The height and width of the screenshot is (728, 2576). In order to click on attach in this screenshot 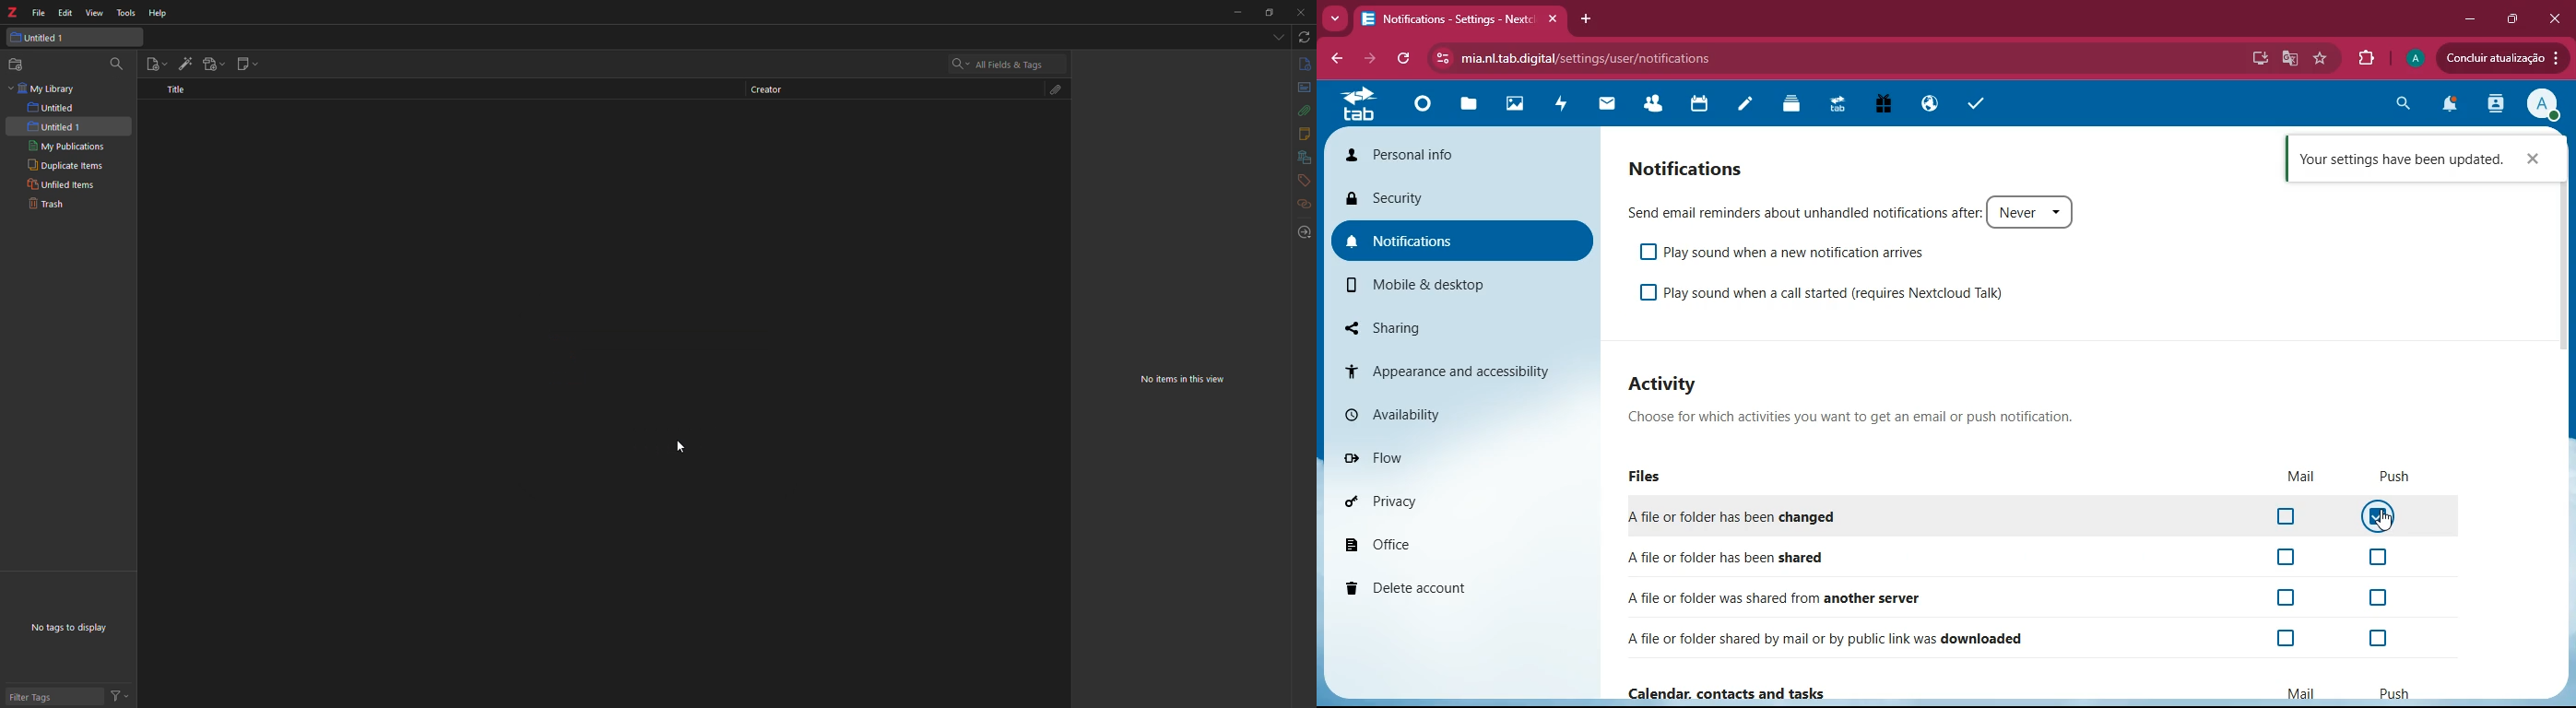, I will do `click(1300, 110)`.